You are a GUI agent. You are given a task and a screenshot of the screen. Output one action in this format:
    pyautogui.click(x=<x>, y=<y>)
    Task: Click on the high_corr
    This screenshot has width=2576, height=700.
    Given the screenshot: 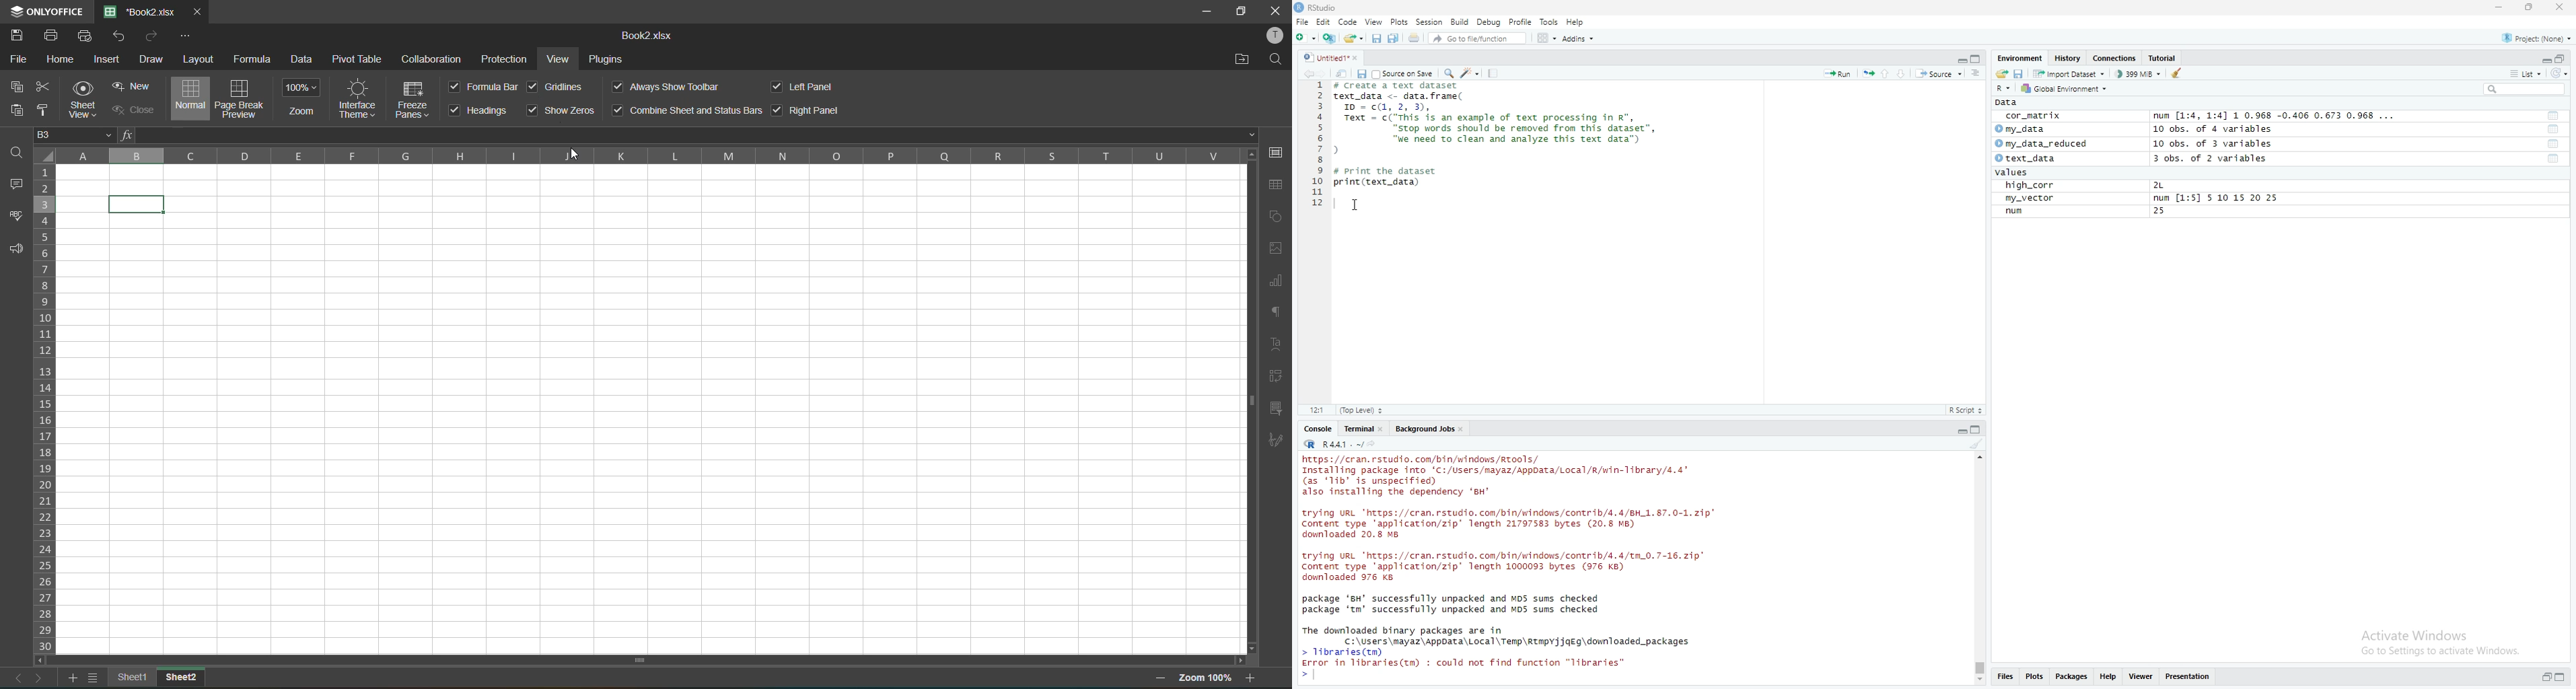 What is the action you would take?
    pyautogui.click(x=2026, y=185)
    